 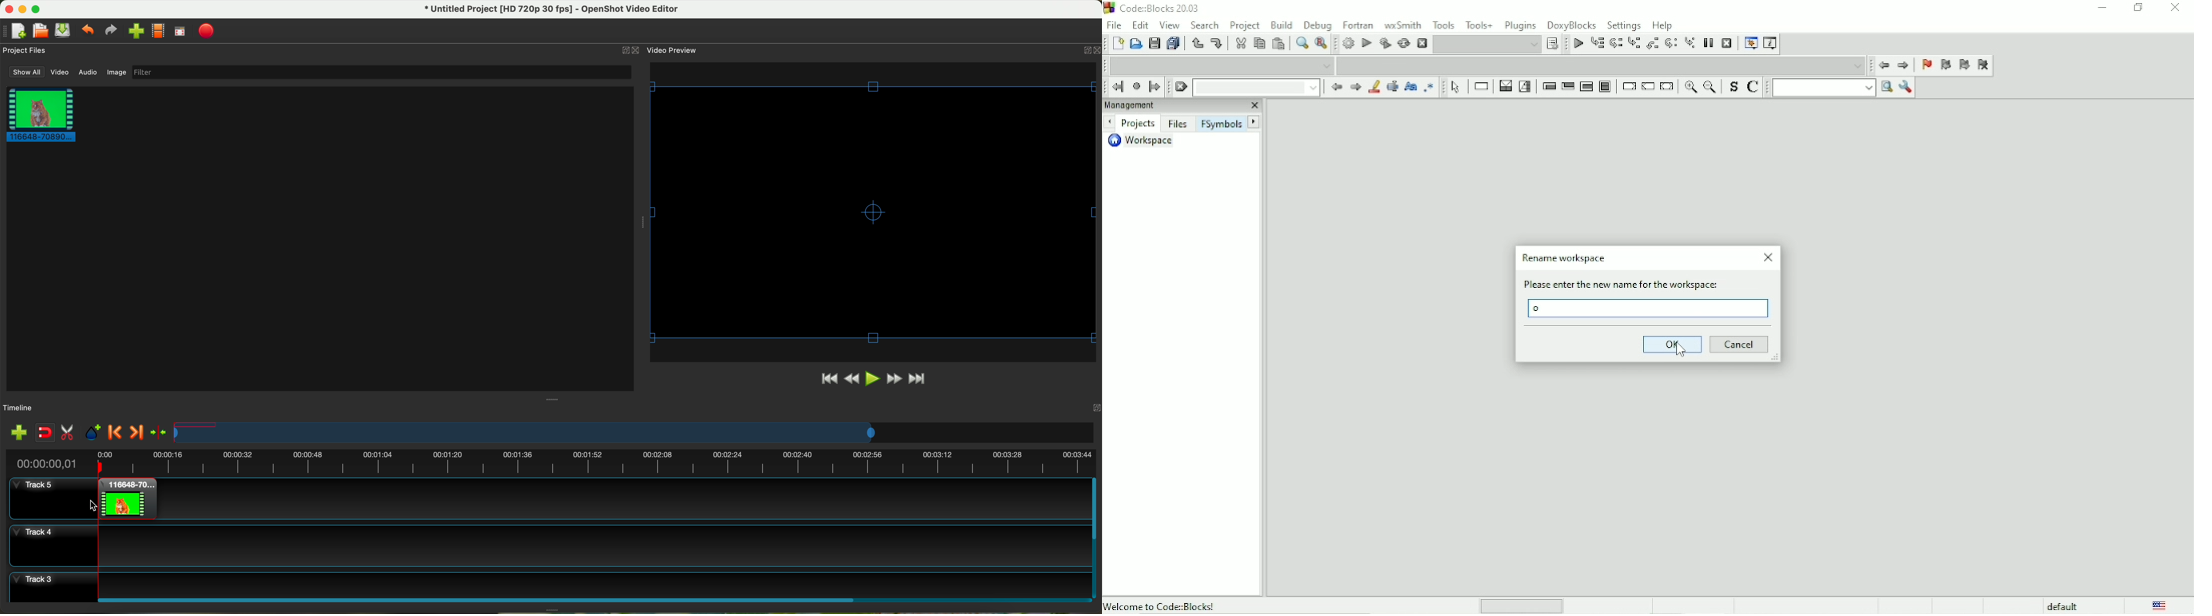 I want to click on Drop down, so click(x=1222, y=65).